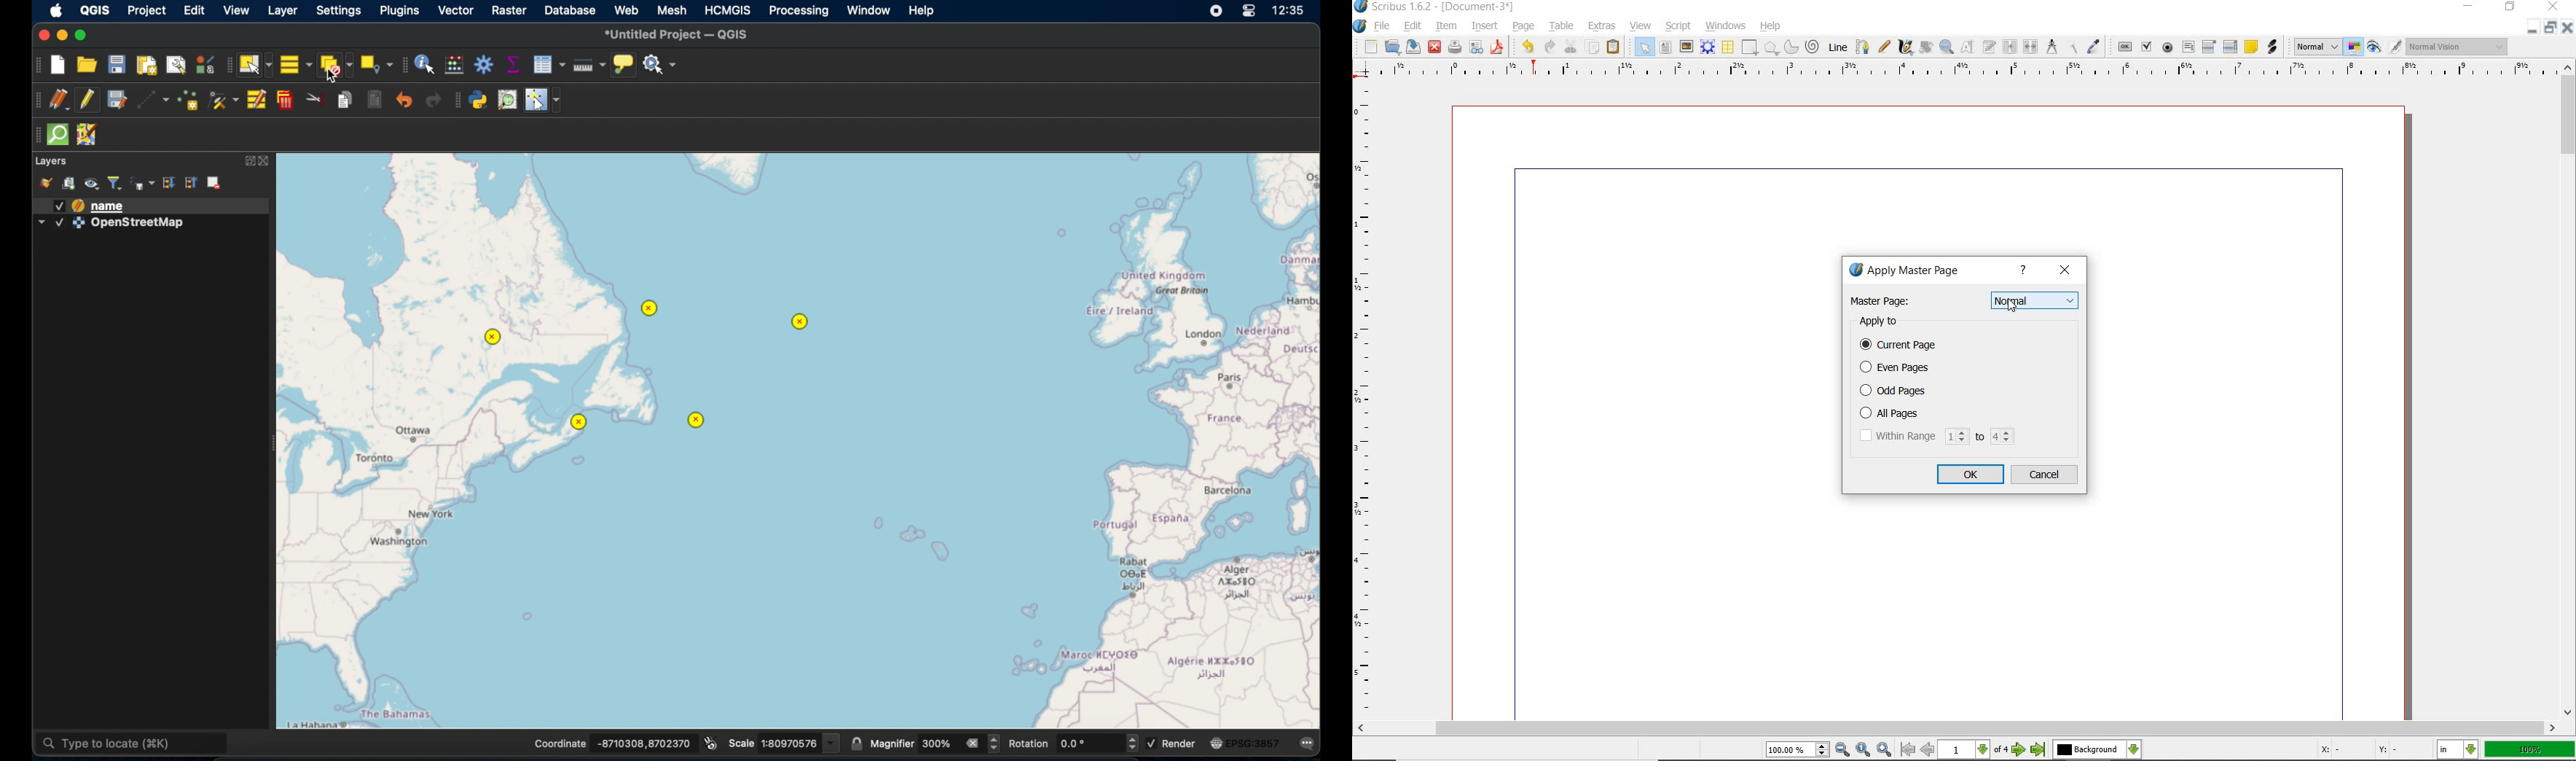  I want to click on select the current layer, so click(2095, 750).